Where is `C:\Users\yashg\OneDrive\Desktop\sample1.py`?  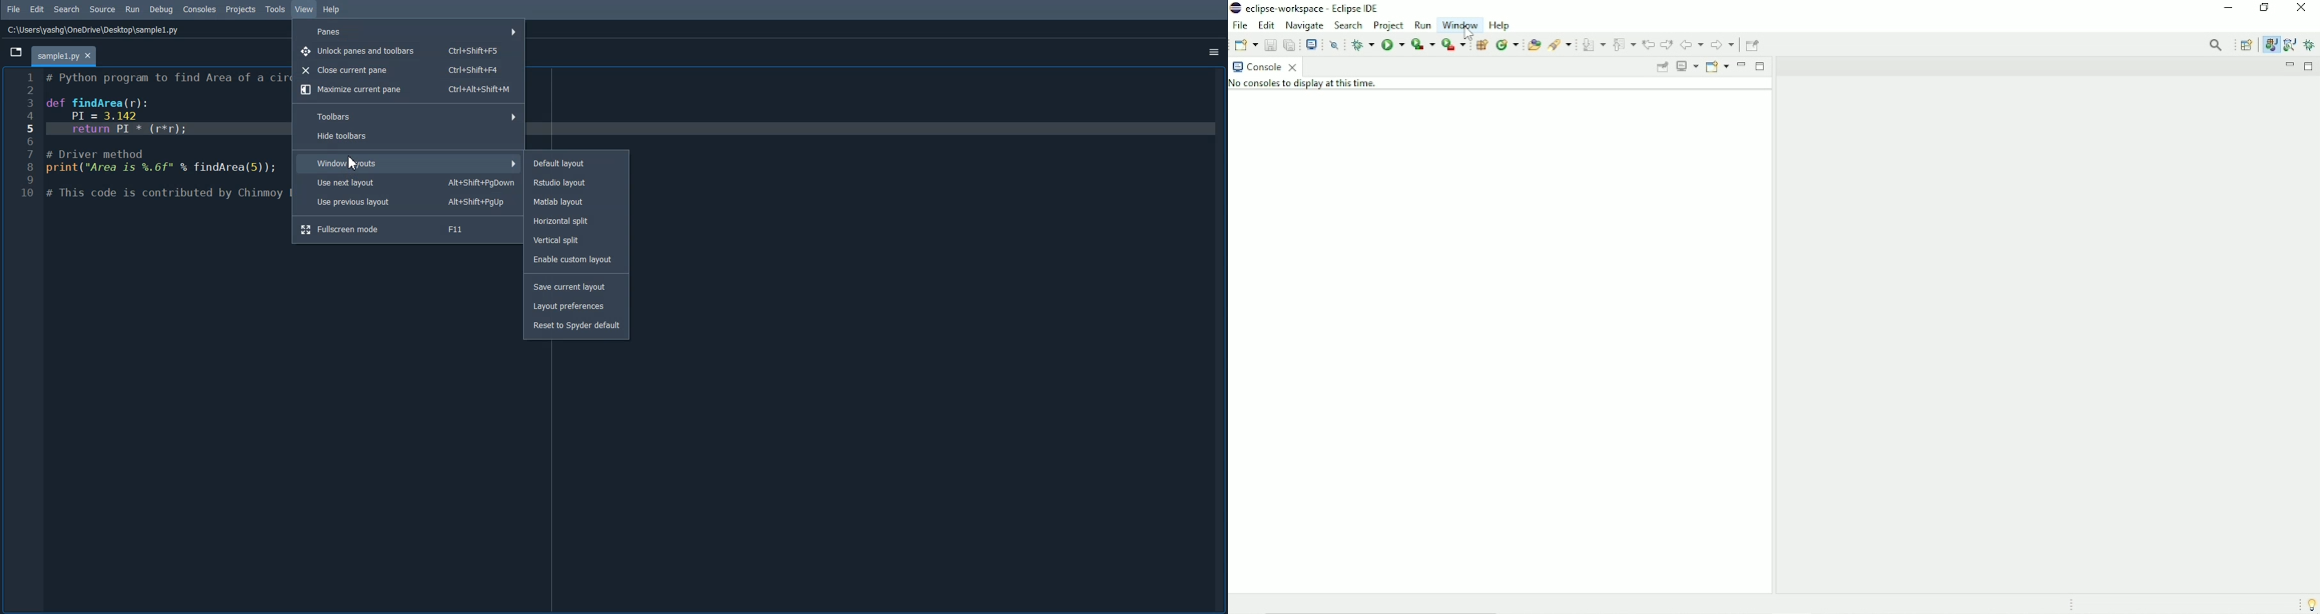 C:\Users\yashg\OneDrive\Desktop\sample1.py is located at coordinates (100, 29).